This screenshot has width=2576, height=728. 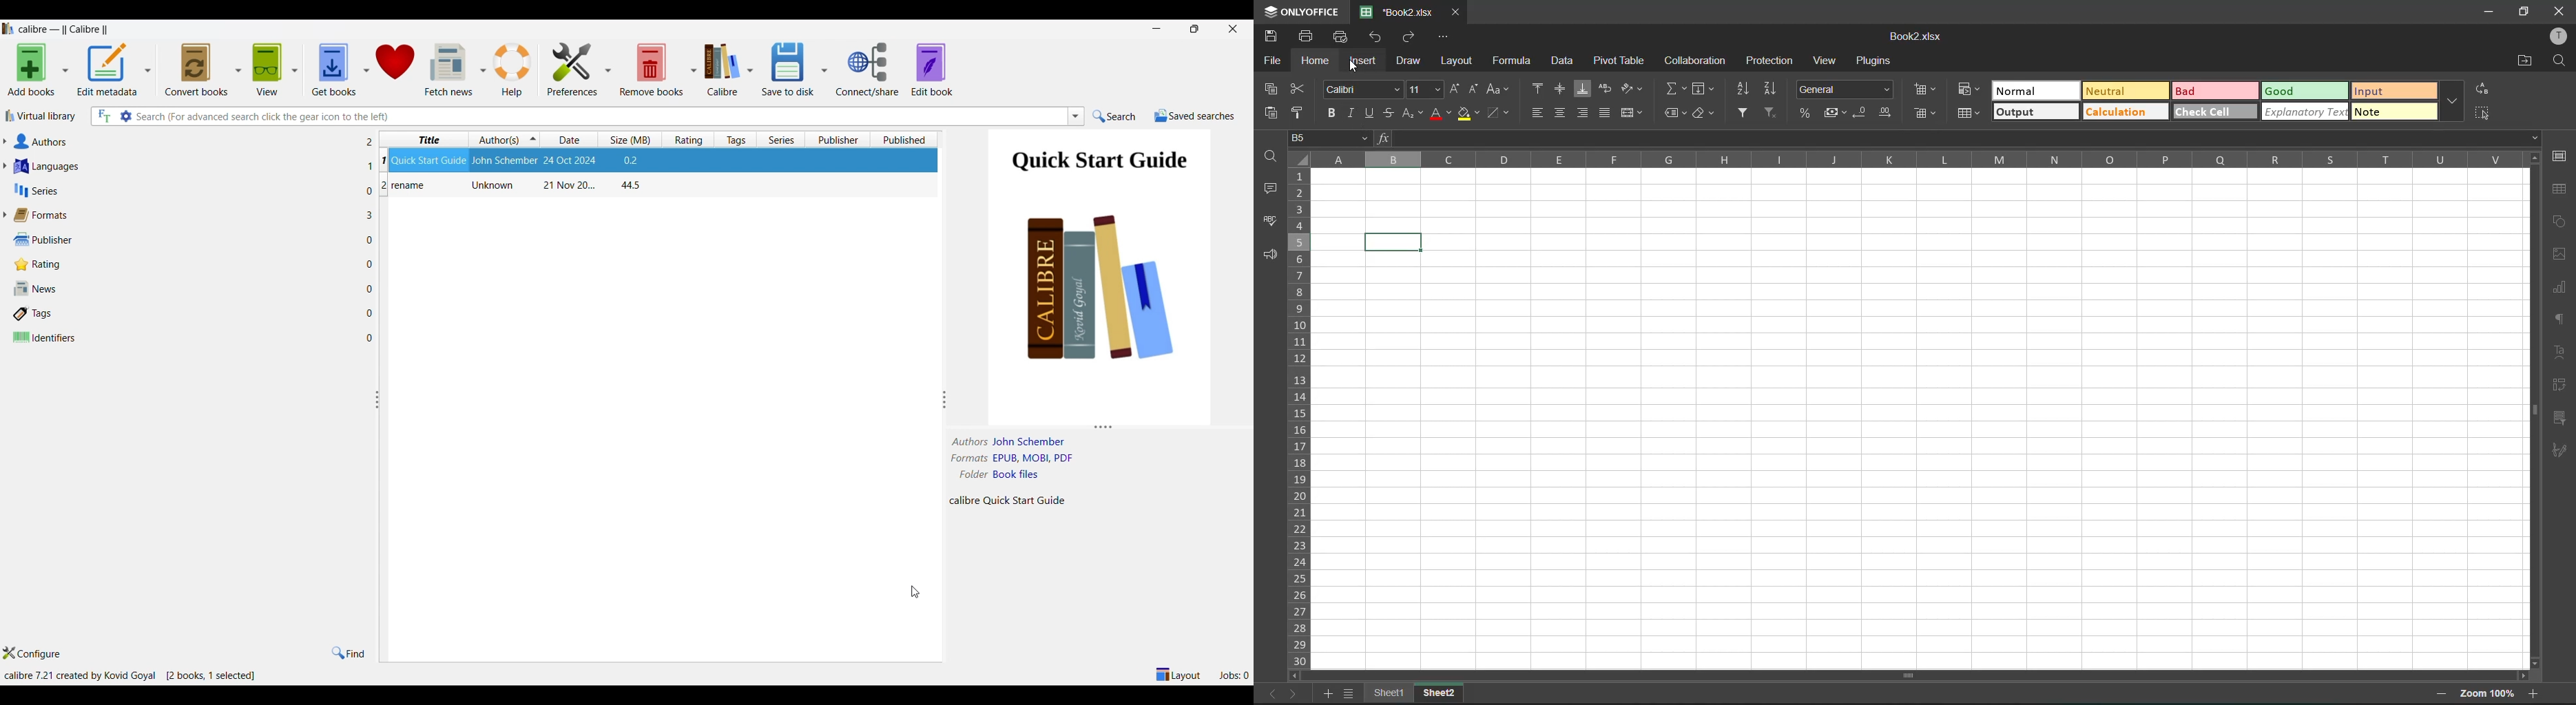 What do you see at coordinates (1911, 38) in the screenshot?
I see `Book2.xlsx` at bounding box center [1911, 38].